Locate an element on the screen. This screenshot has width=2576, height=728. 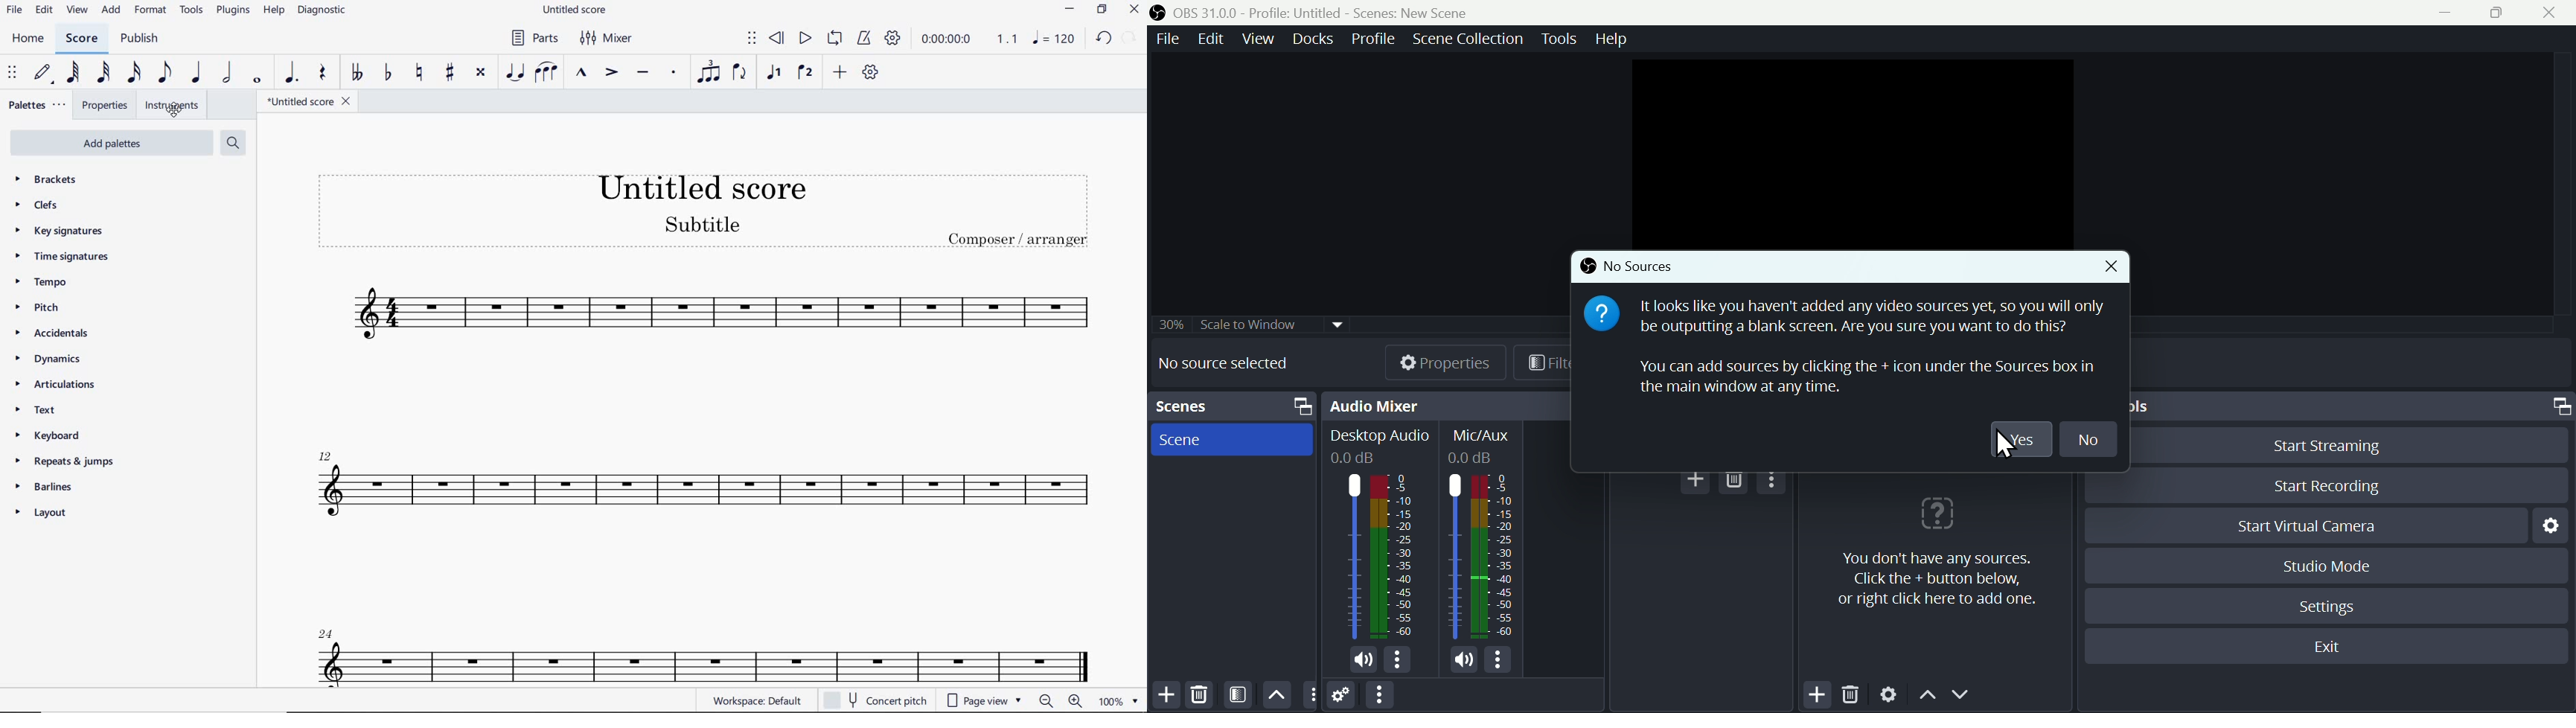
key signatures is located at coordinates (63, 232).